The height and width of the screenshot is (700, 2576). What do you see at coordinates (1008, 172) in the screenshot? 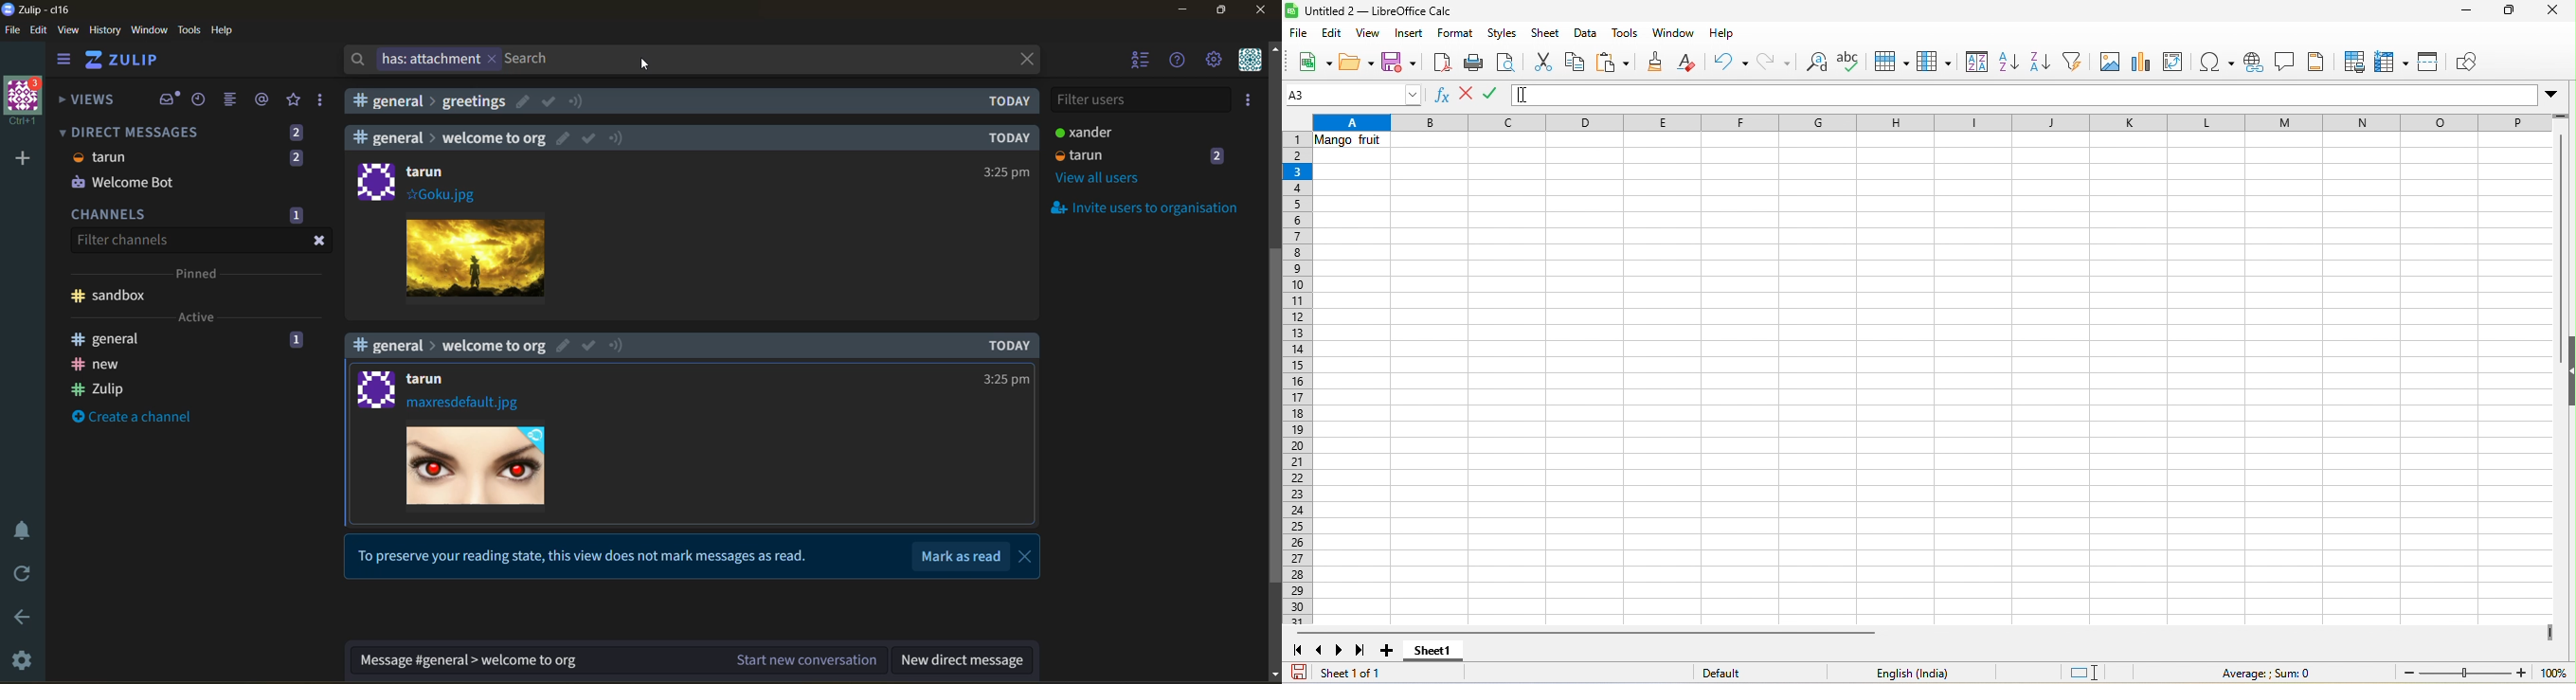
I see `325pm` at bounding box center [1008, 172].